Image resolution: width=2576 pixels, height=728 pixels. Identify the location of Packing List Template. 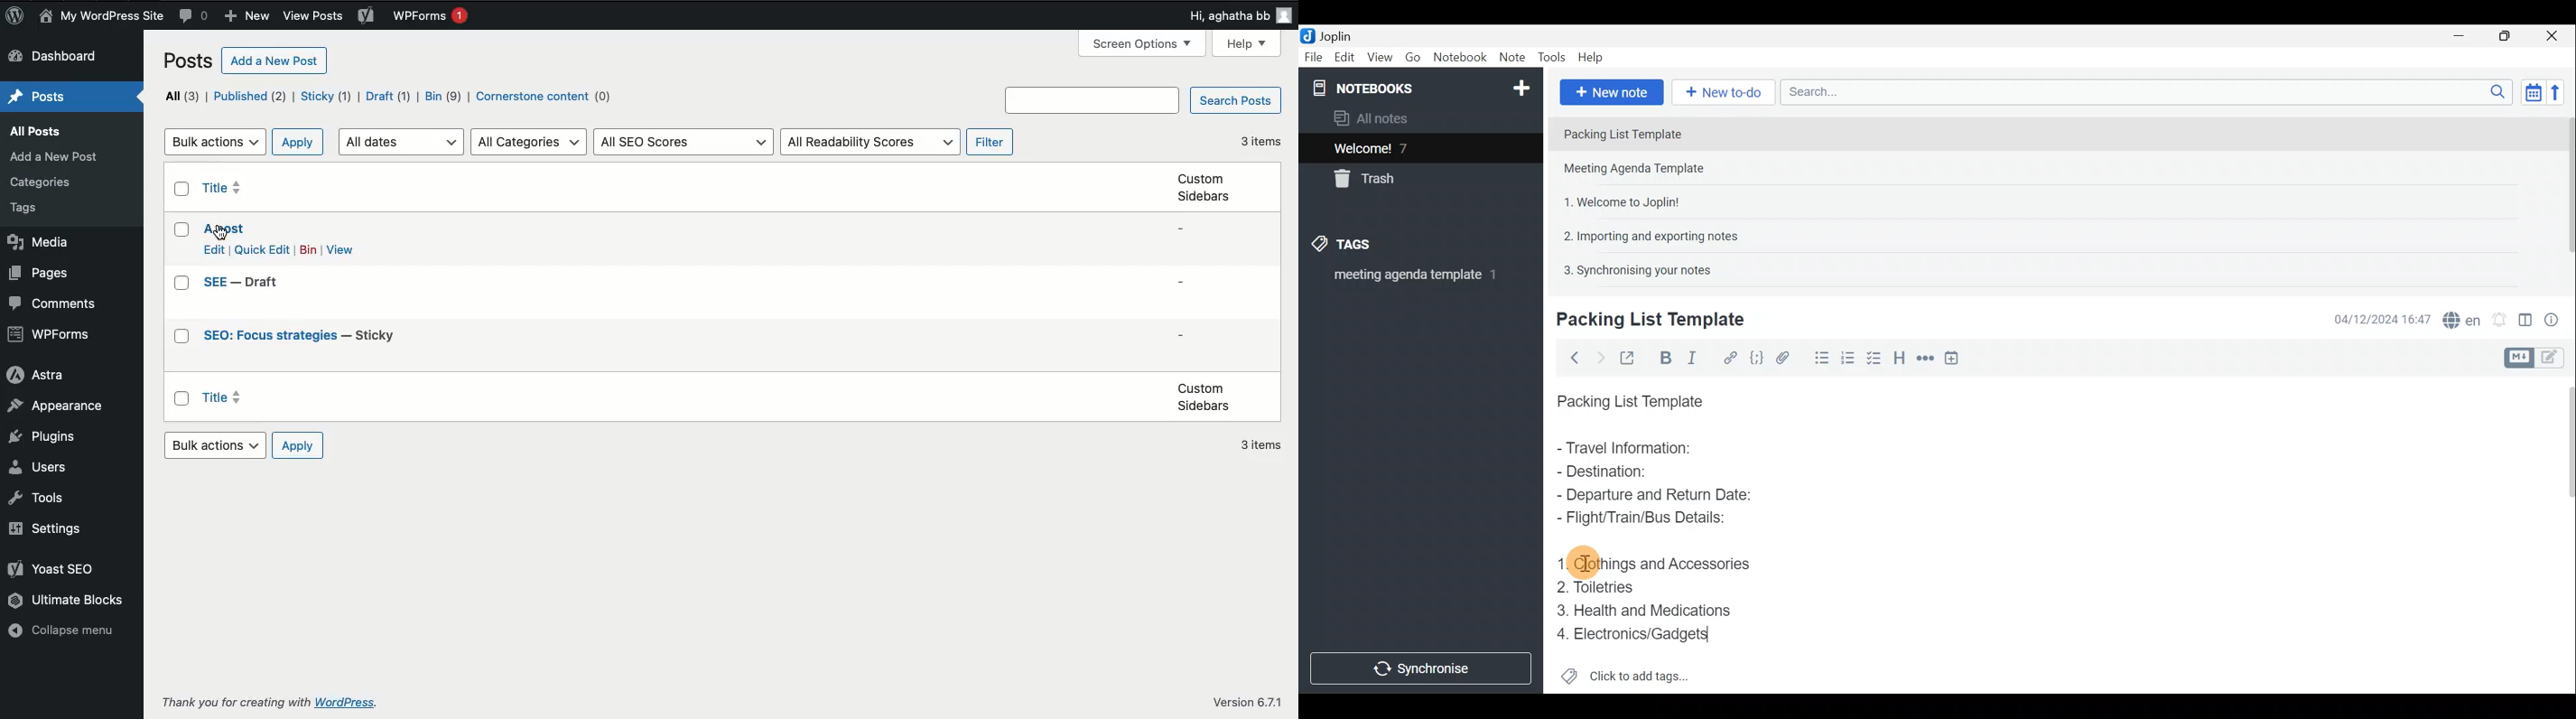
(1627, 397).